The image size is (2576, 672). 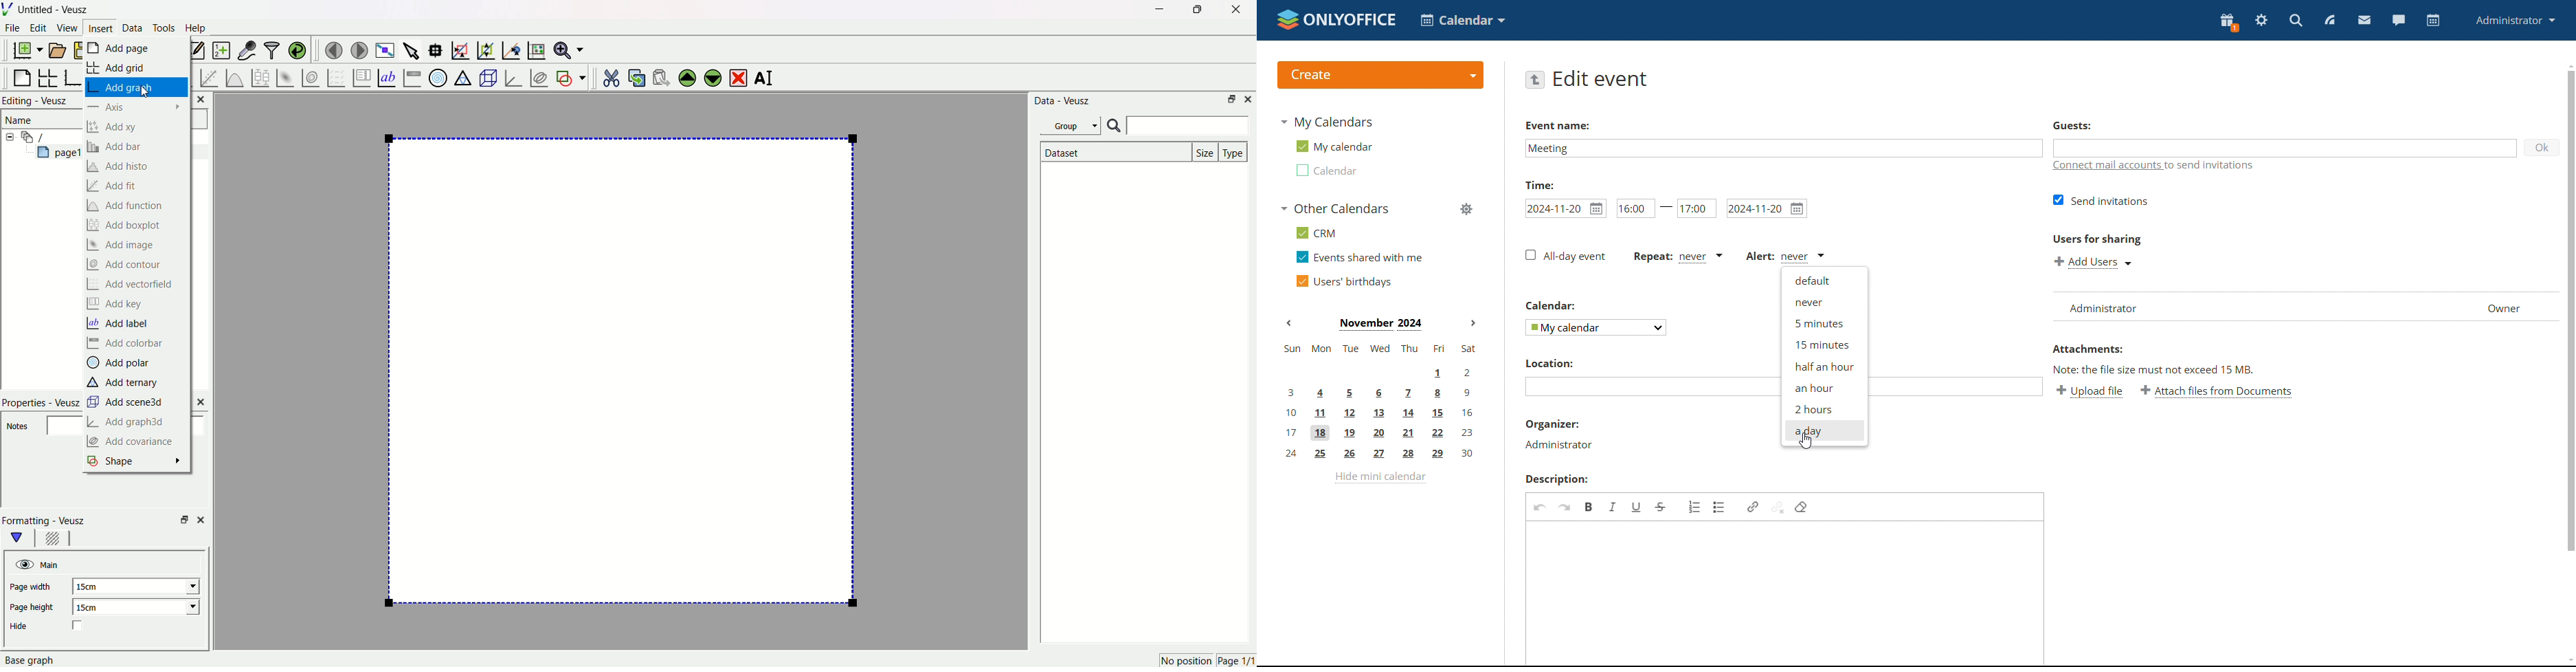 What do you see at coordinates (1824, 365) in the screenshot?
I see `half an hour` at bounding box center [1824, 365].